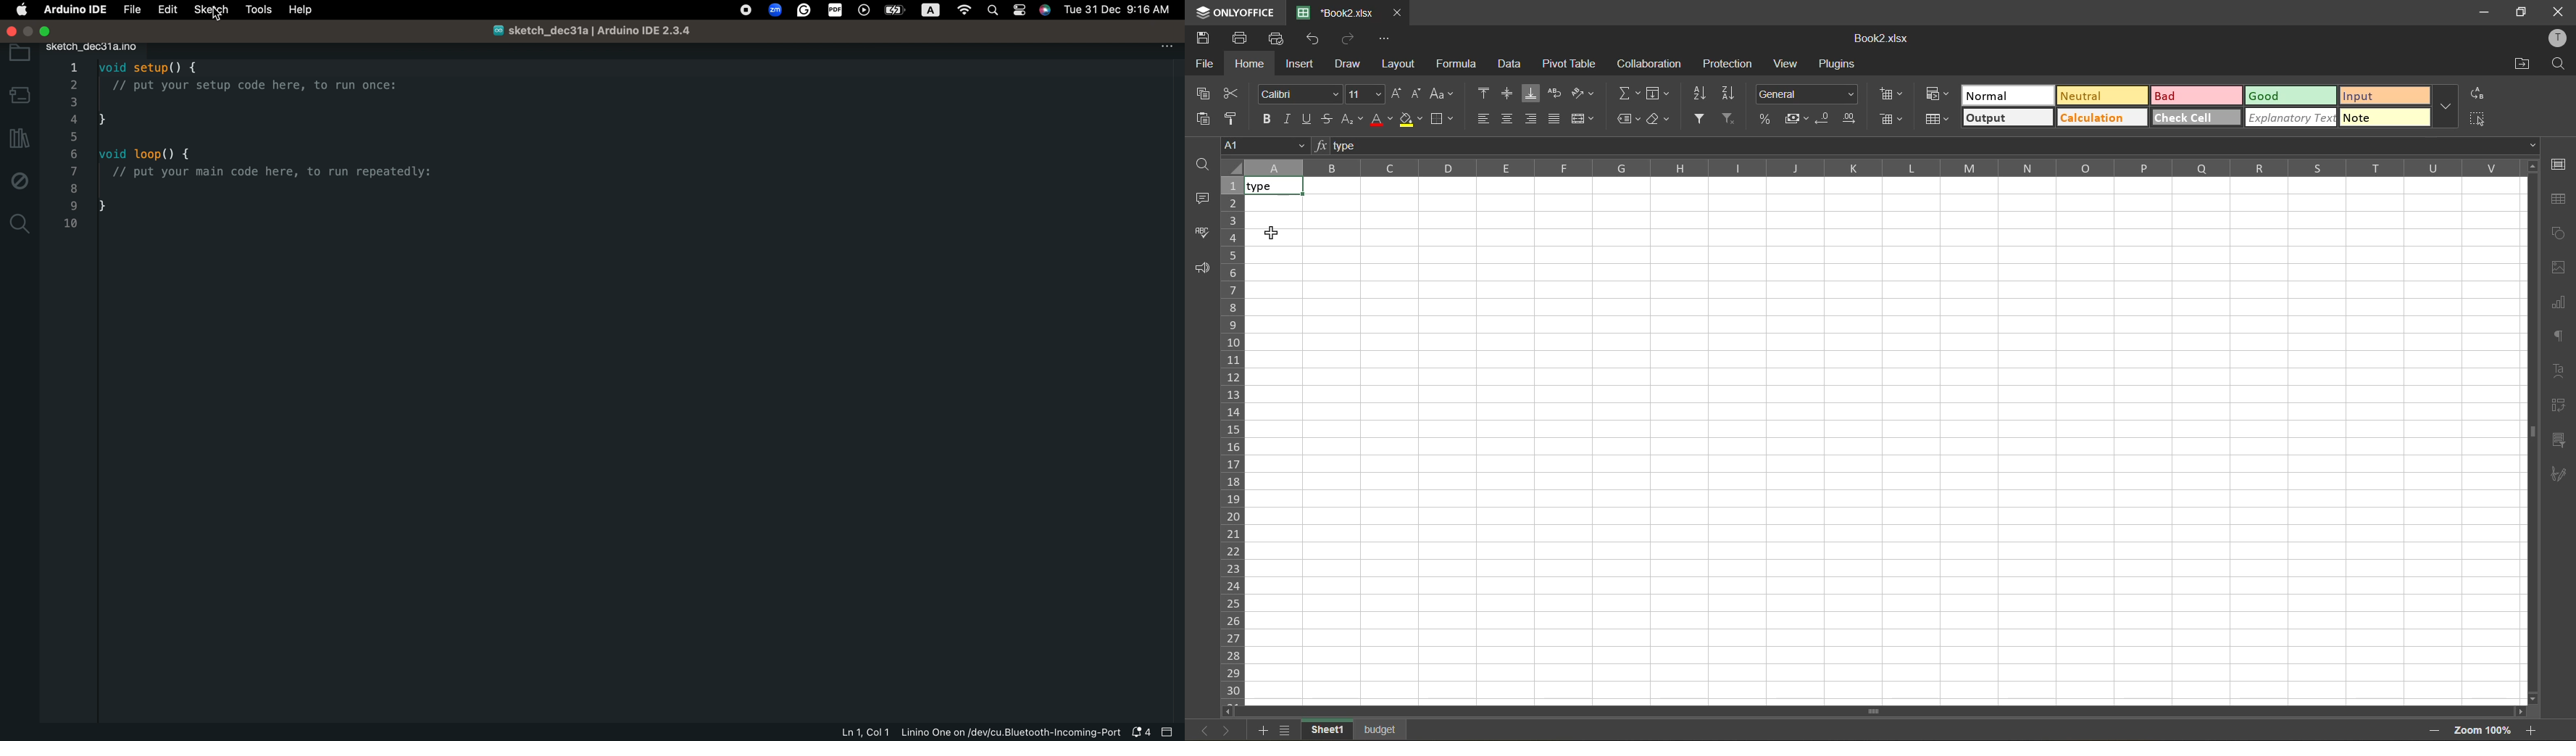 This screenshot has width=2576, height=756. Describe the element at coordinates (1340, 13) in the screenshot. I see `file name` at that location.